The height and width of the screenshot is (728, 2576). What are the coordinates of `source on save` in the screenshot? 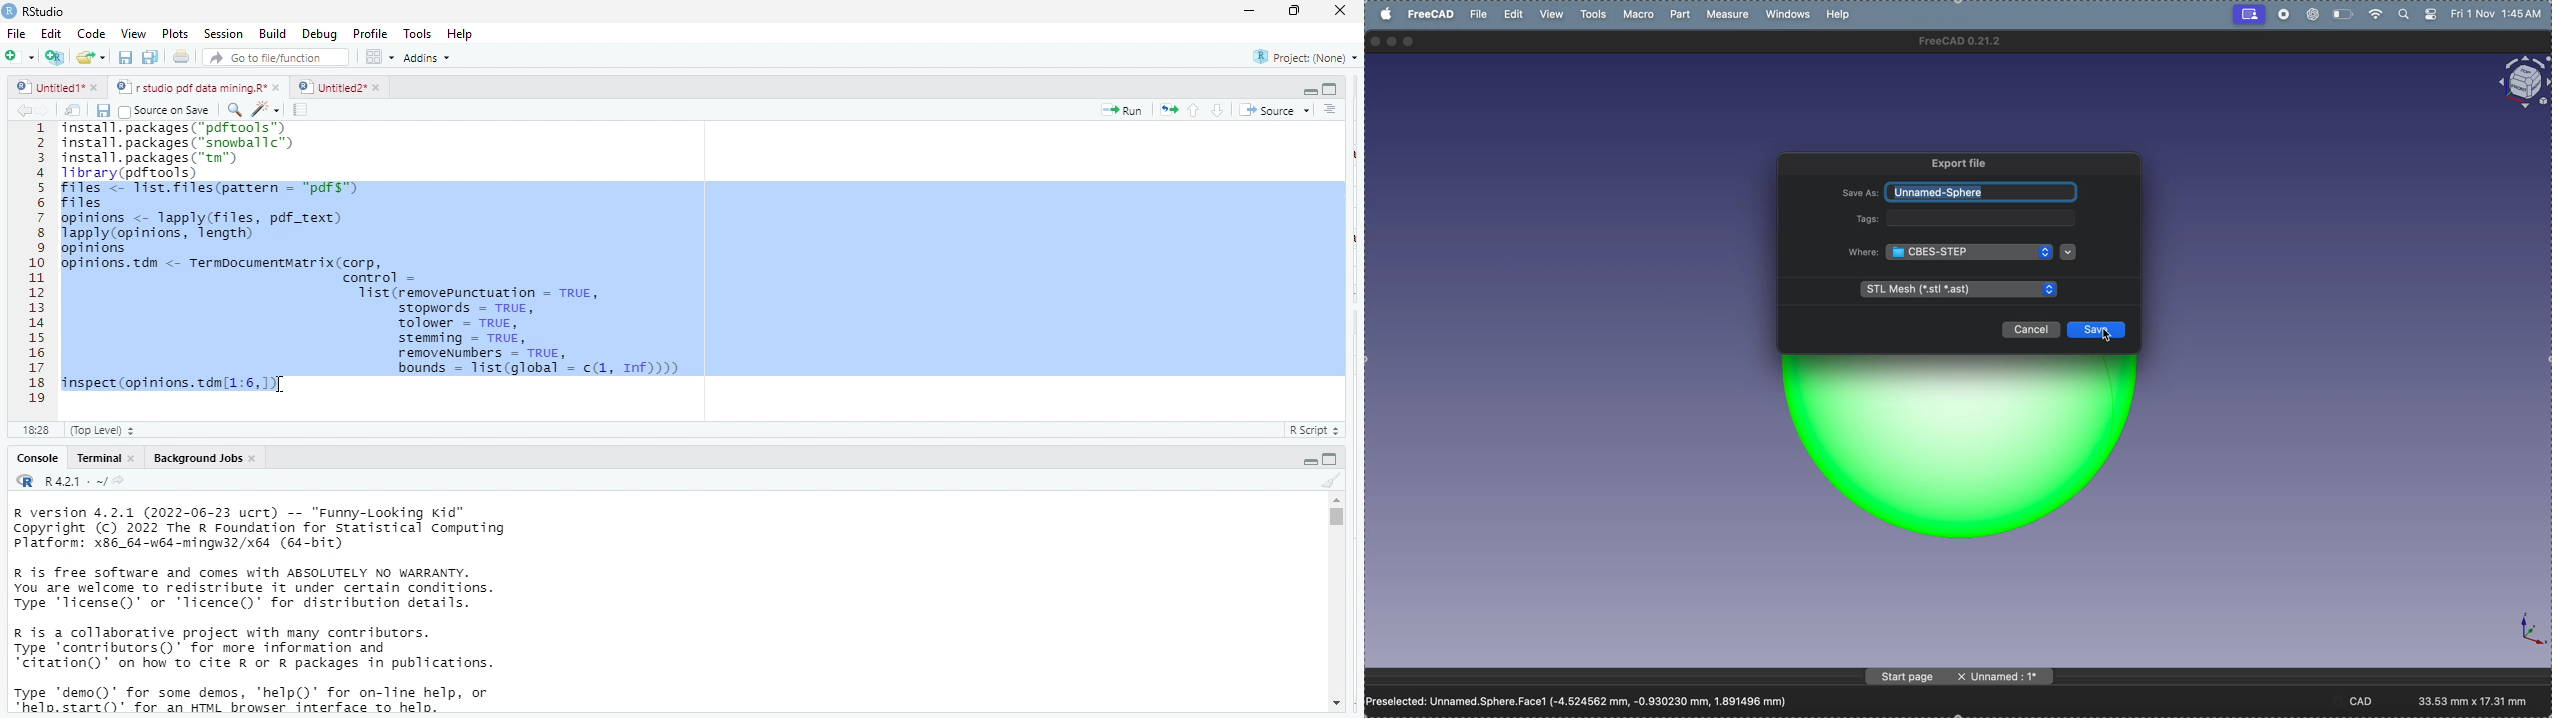 It's located at (168, 110).